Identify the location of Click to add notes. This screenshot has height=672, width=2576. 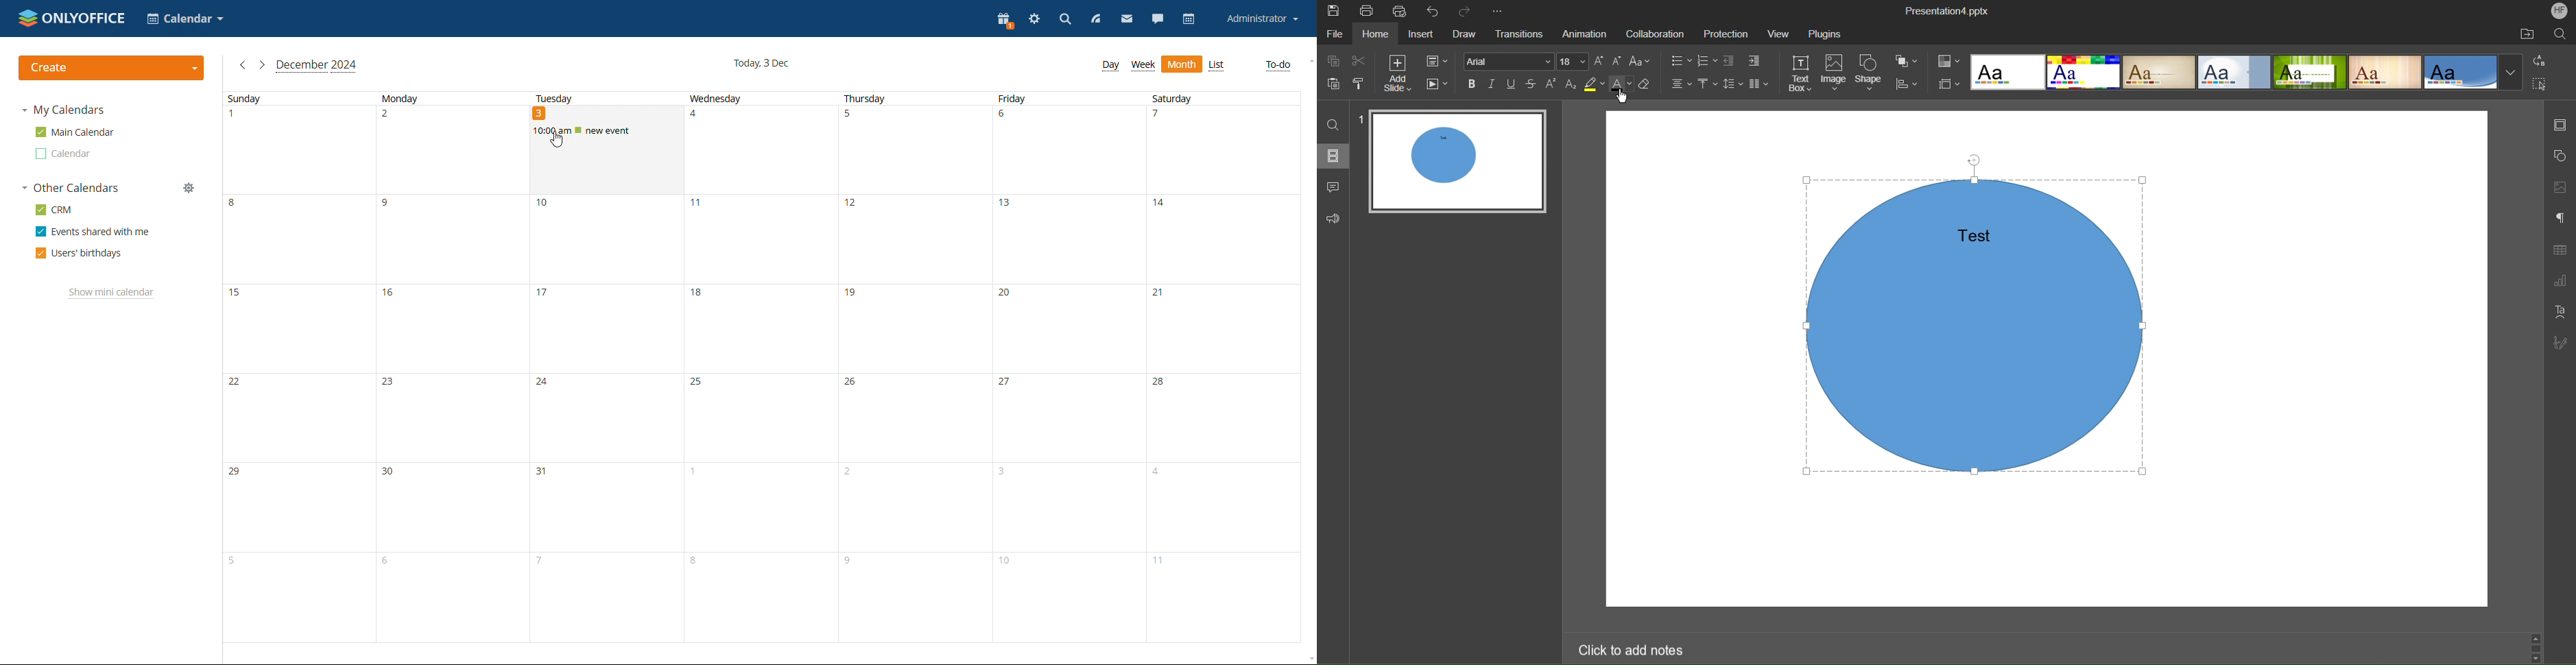
(1631, 649).